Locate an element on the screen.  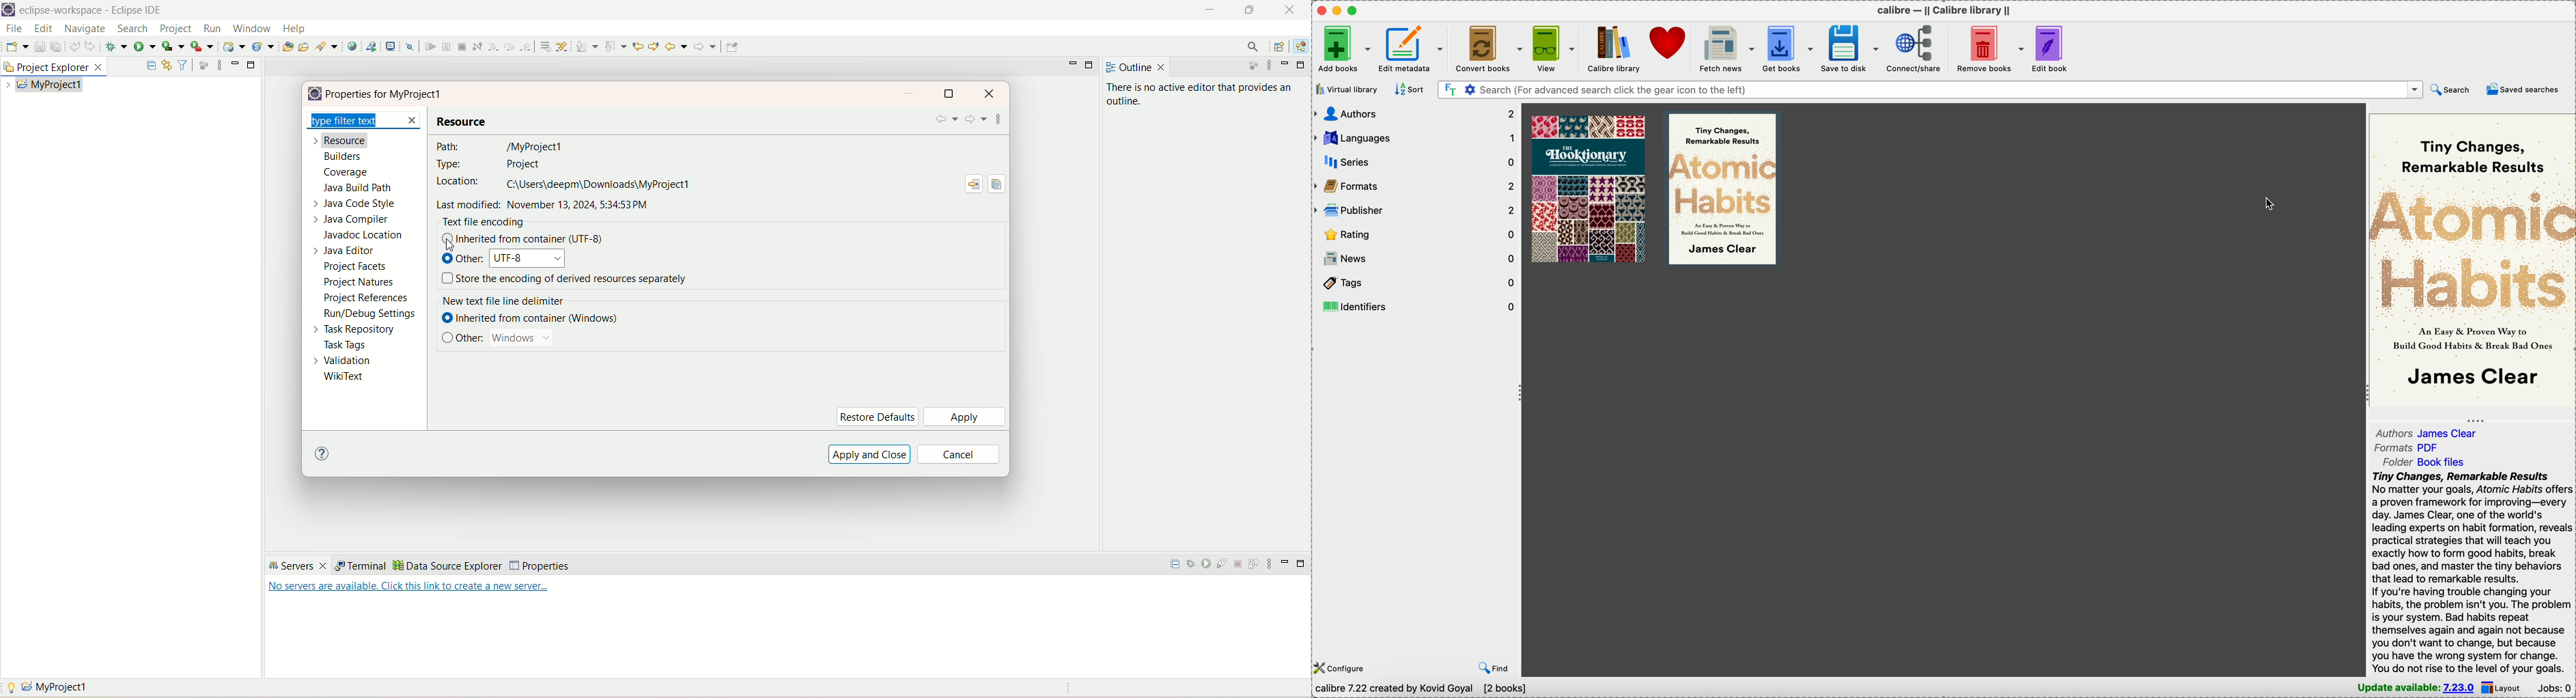
validation is located at coordinates (339, 361).